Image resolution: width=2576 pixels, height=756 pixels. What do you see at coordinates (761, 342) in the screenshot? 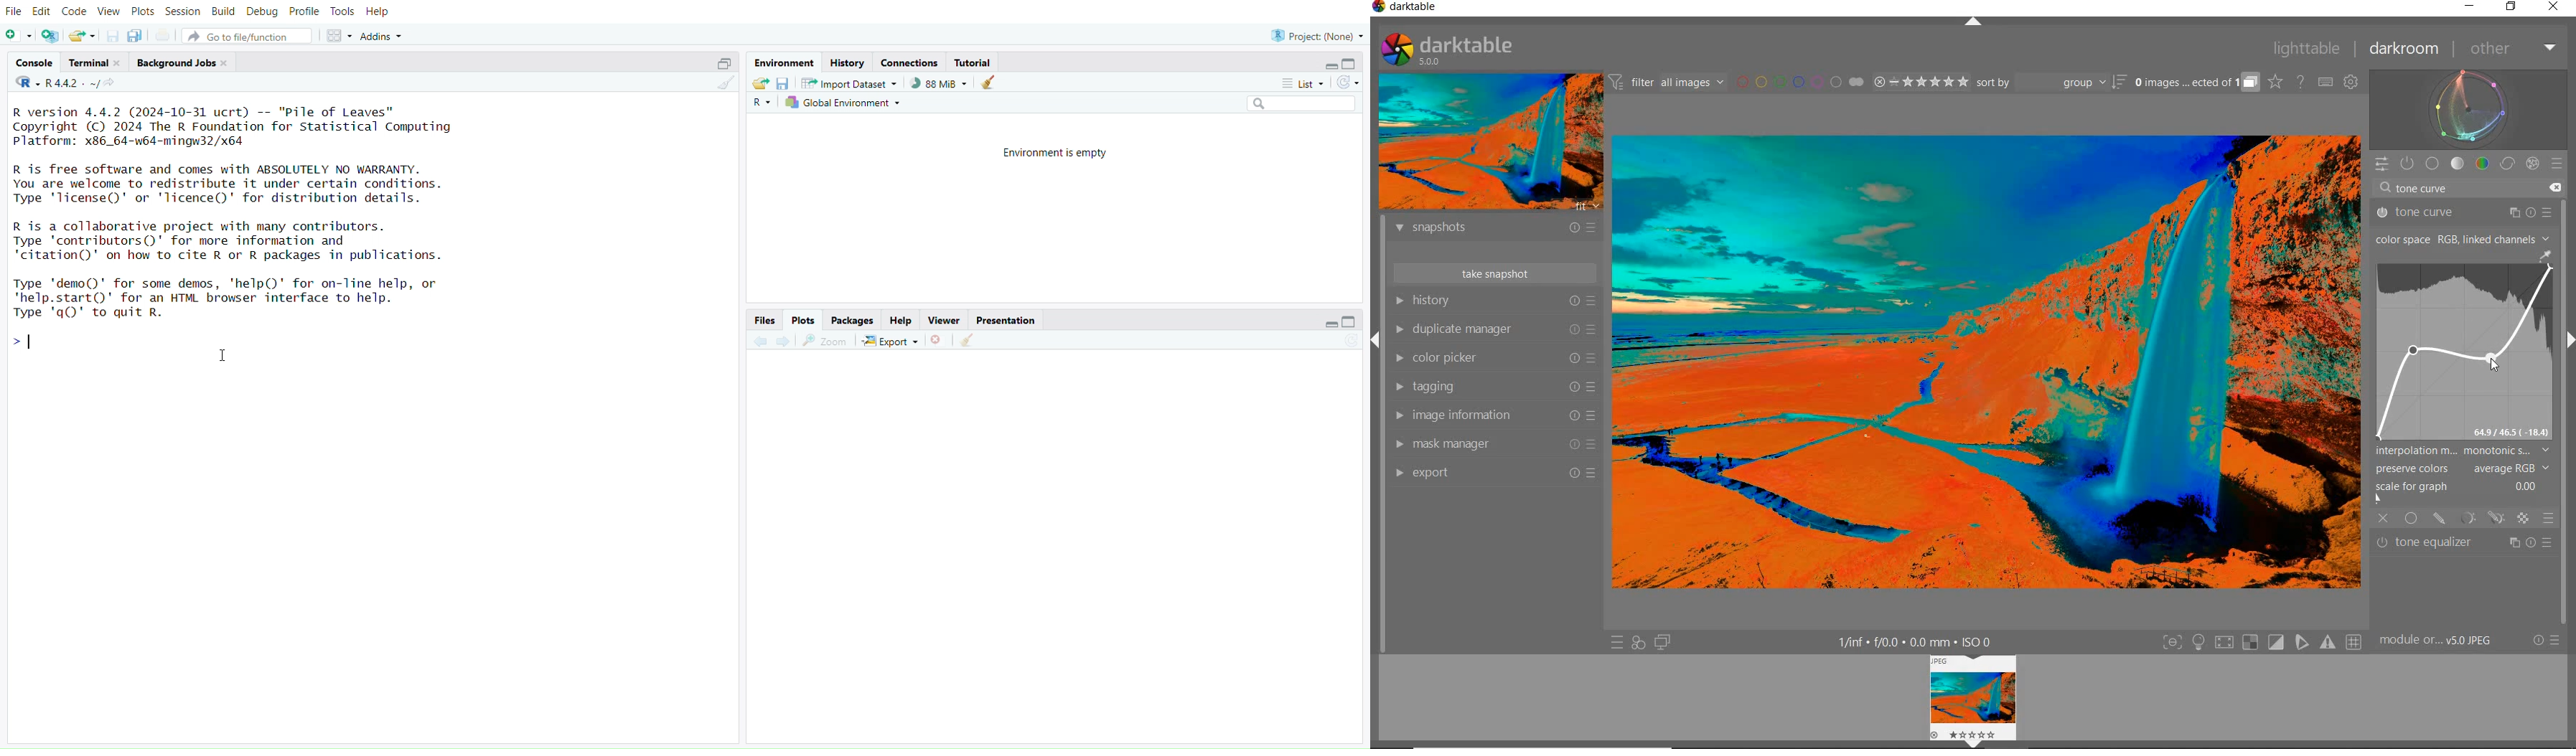
I see `backward` at bounding box center [761, 342].